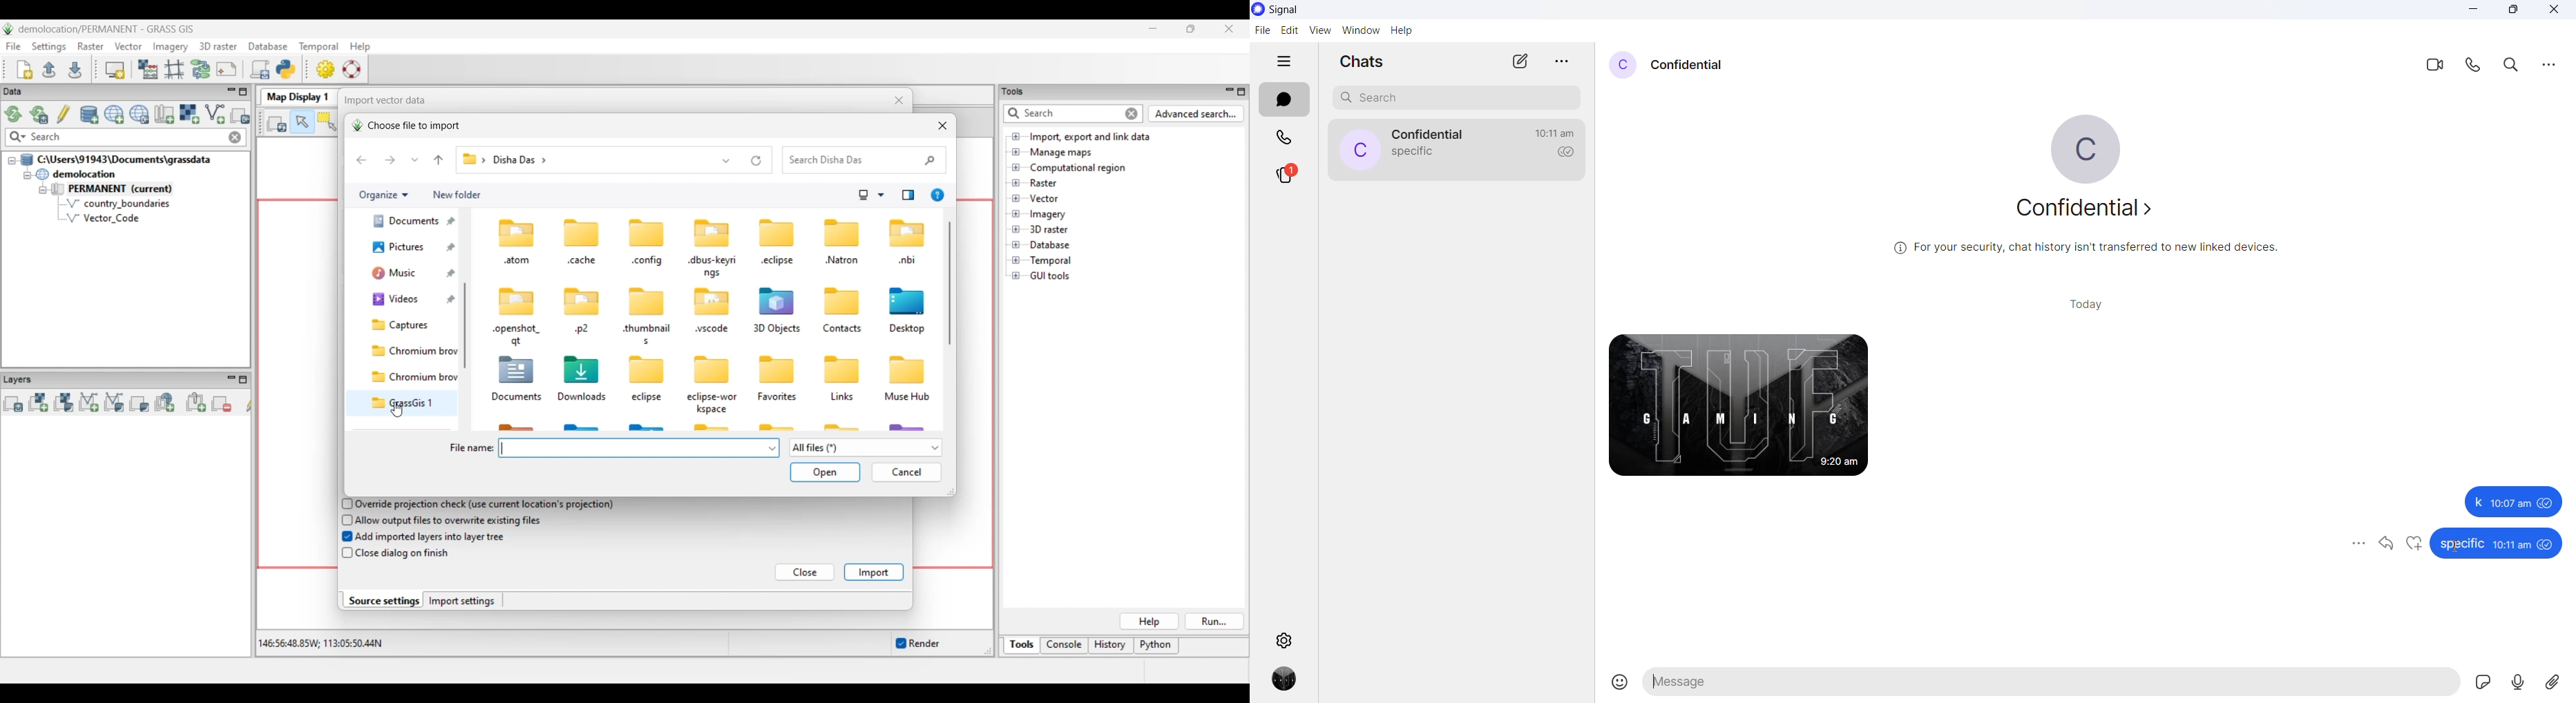  I want to click on hide tabs, so click(1284, 62).